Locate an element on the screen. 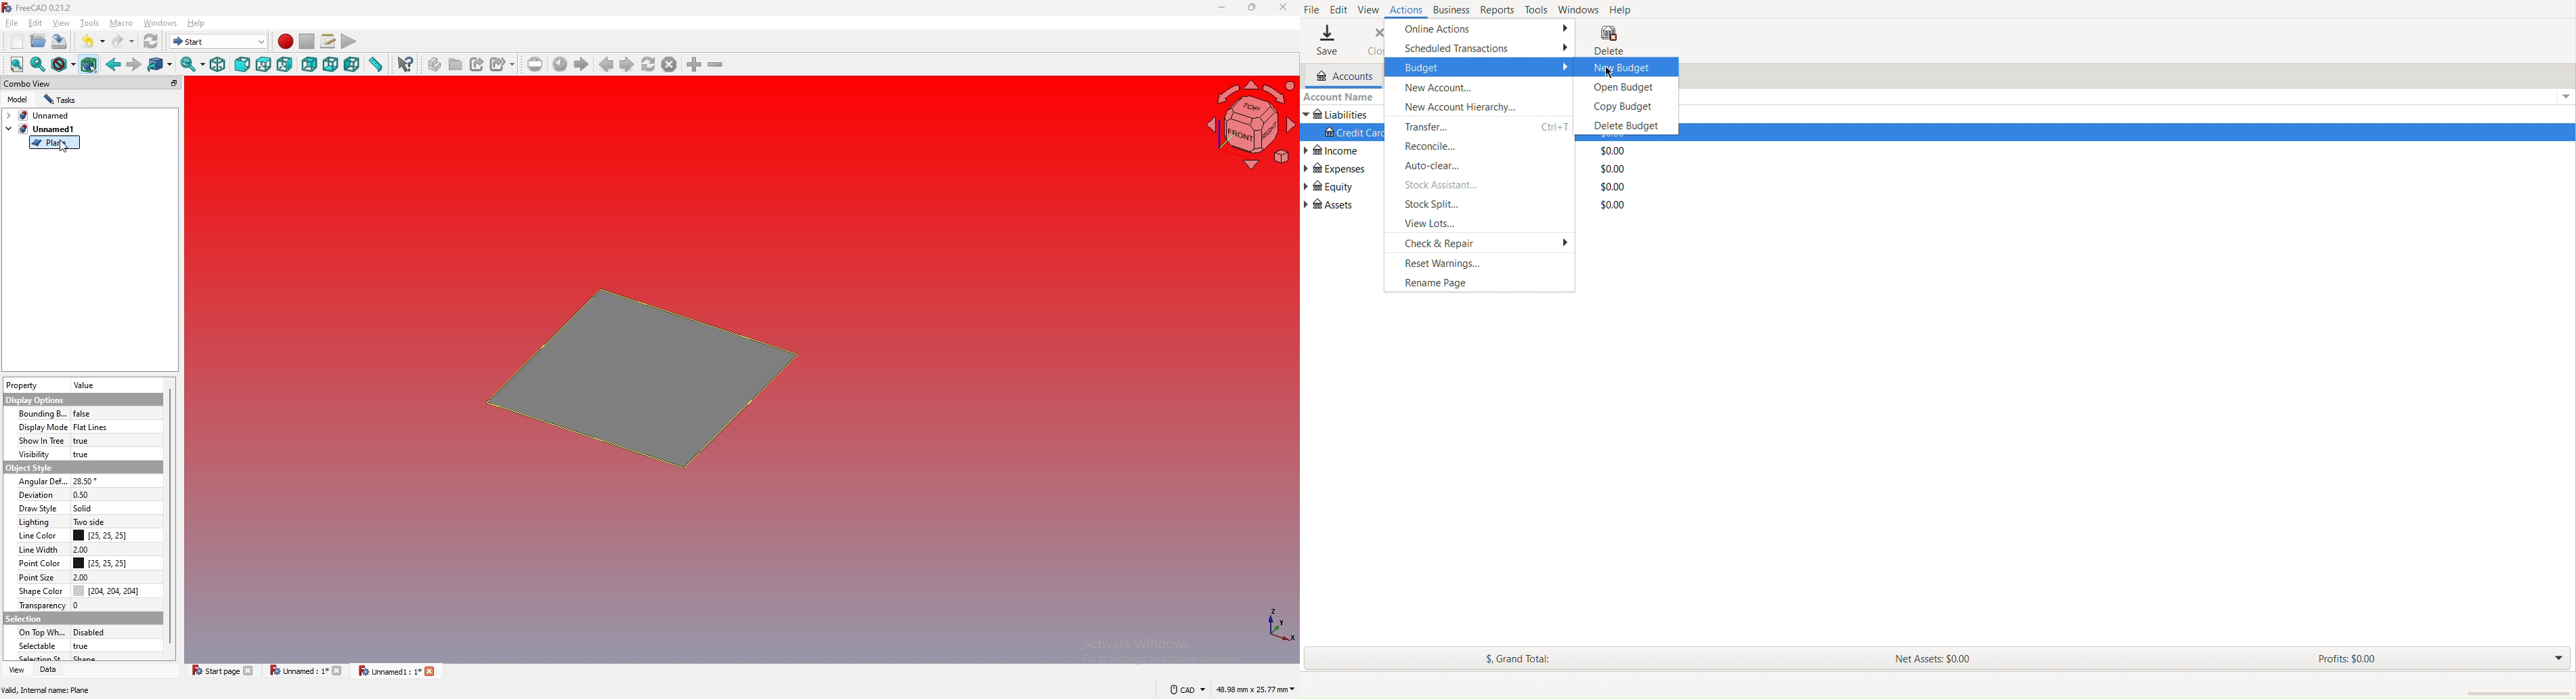 Image resolution: width=2576 pixels, height=700 pixels. sync view is located at coordinates (192, 64).